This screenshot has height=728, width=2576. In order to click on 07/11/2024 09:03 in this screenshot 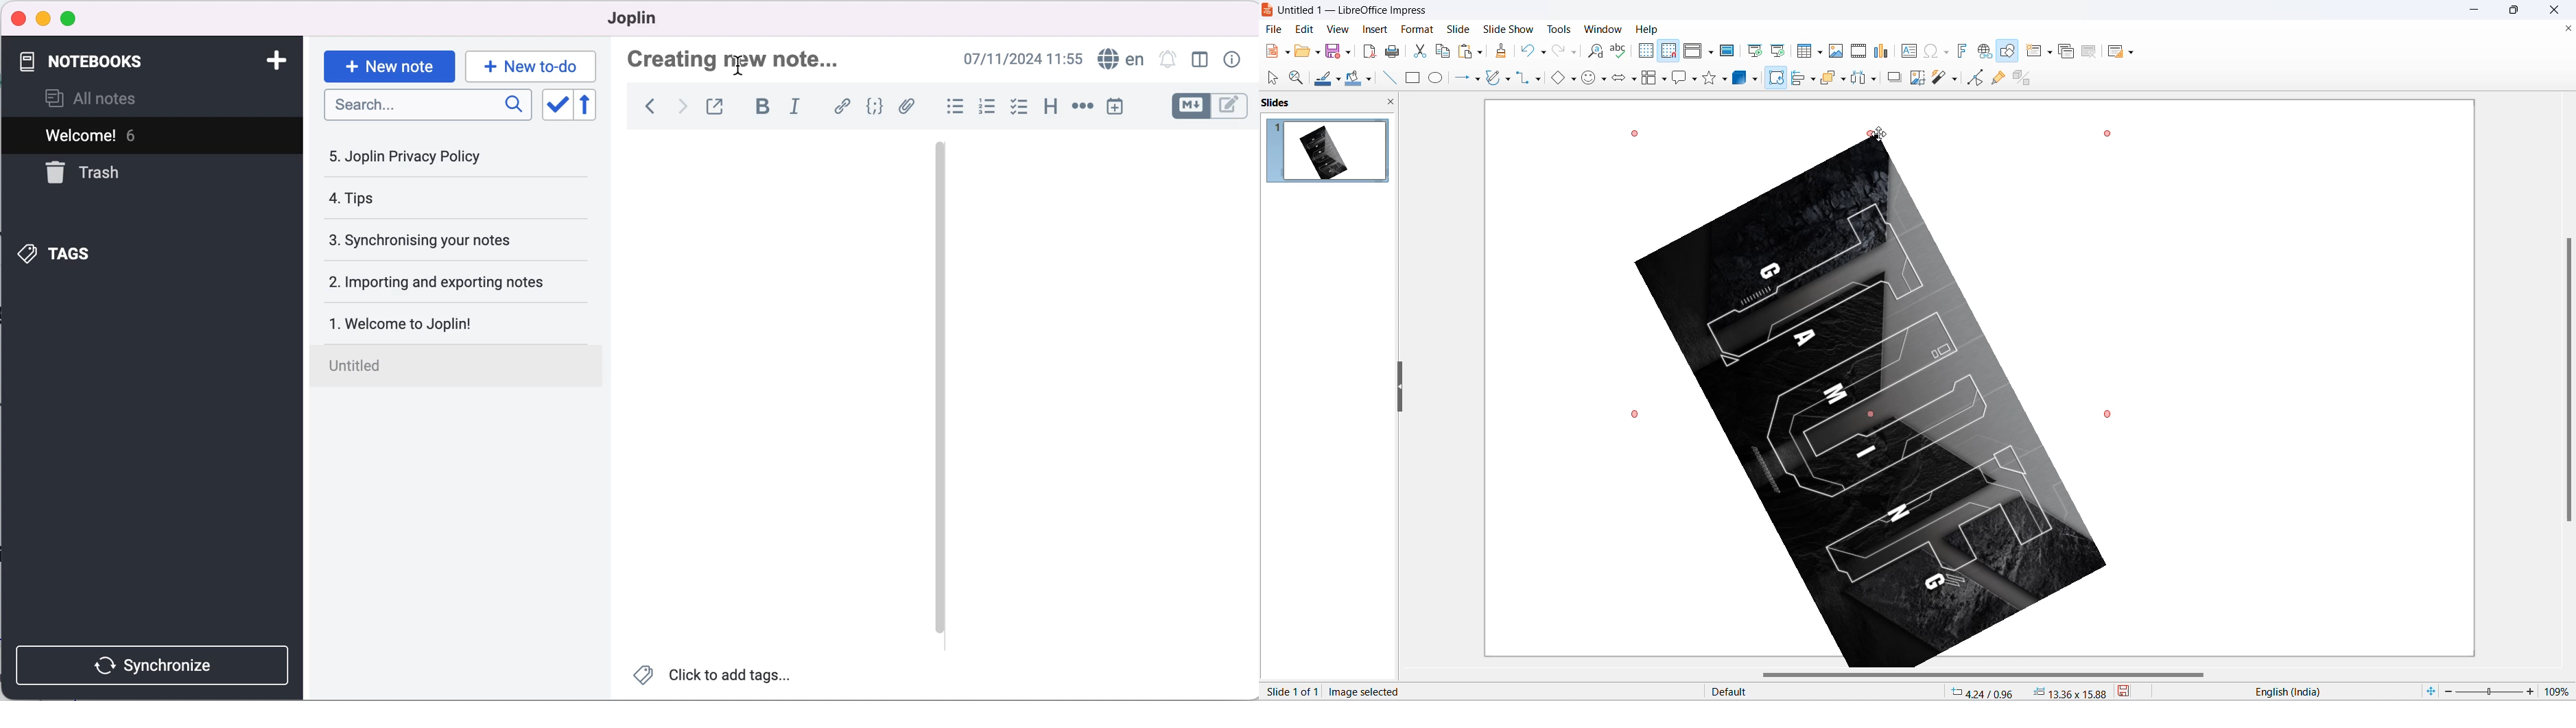, I will do `click(1023, 59)`.